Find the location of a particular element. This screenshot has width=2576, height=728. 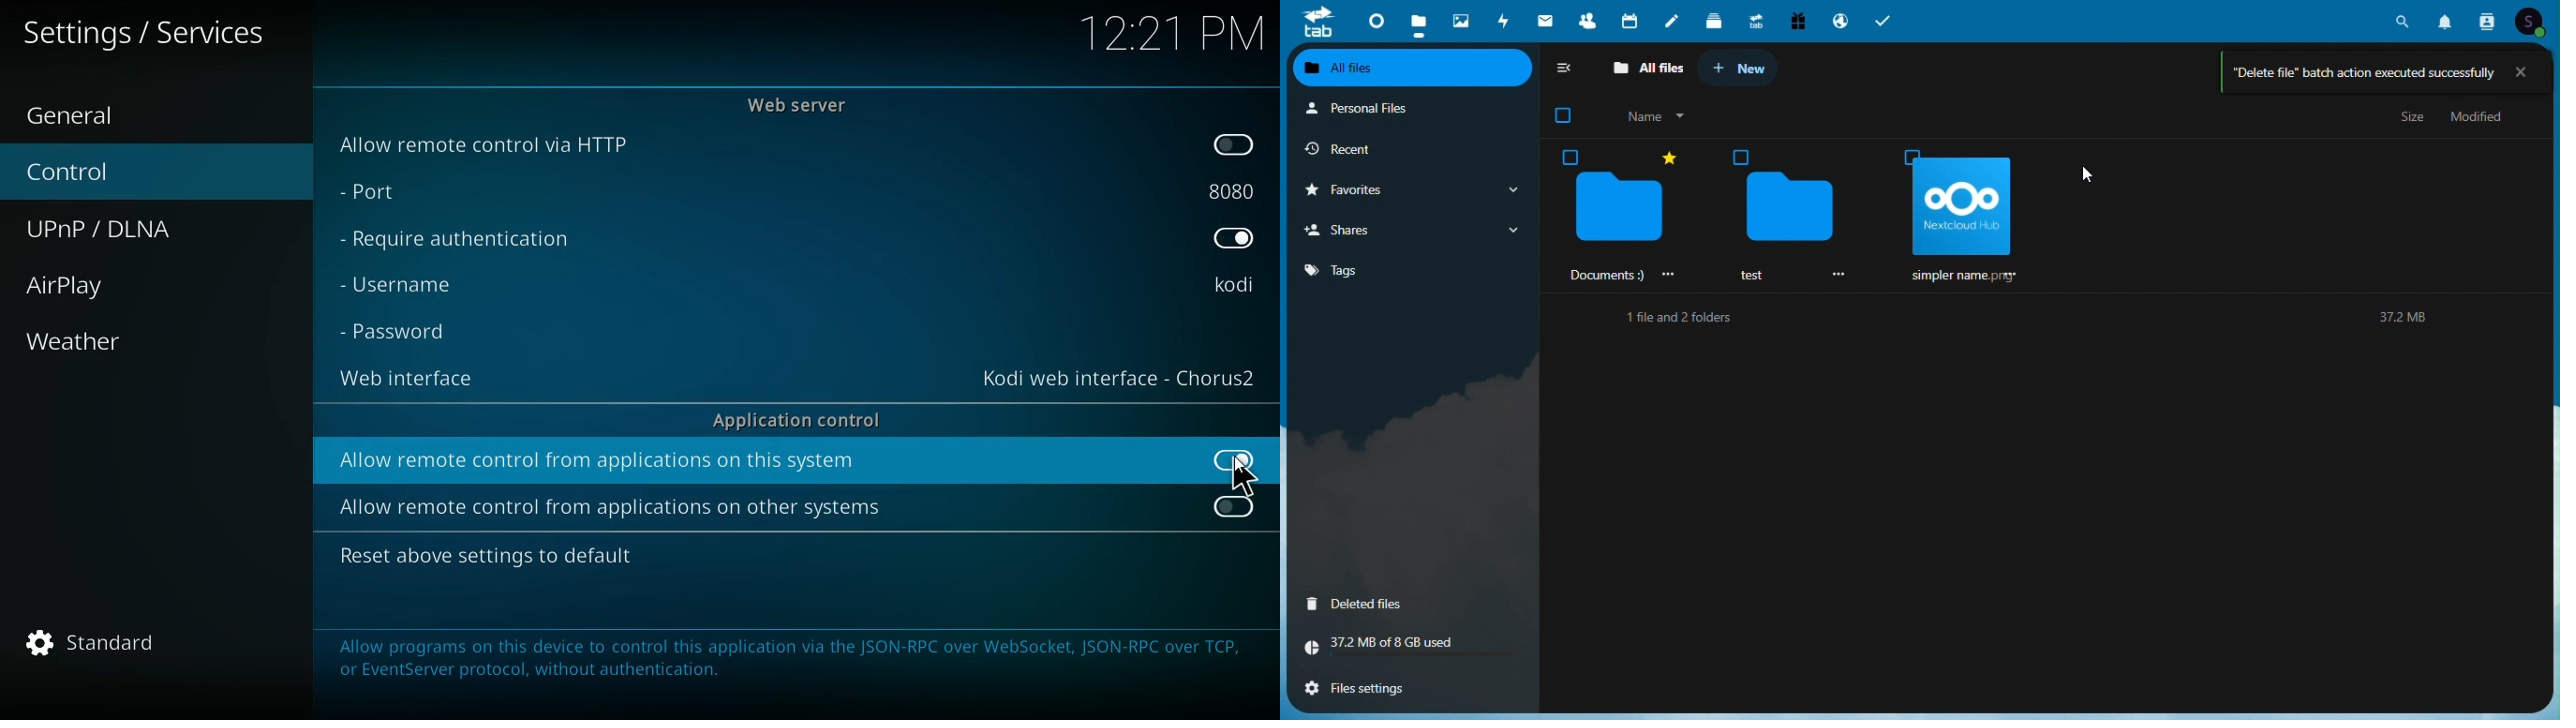

username is located at coordinates (1233, 288).